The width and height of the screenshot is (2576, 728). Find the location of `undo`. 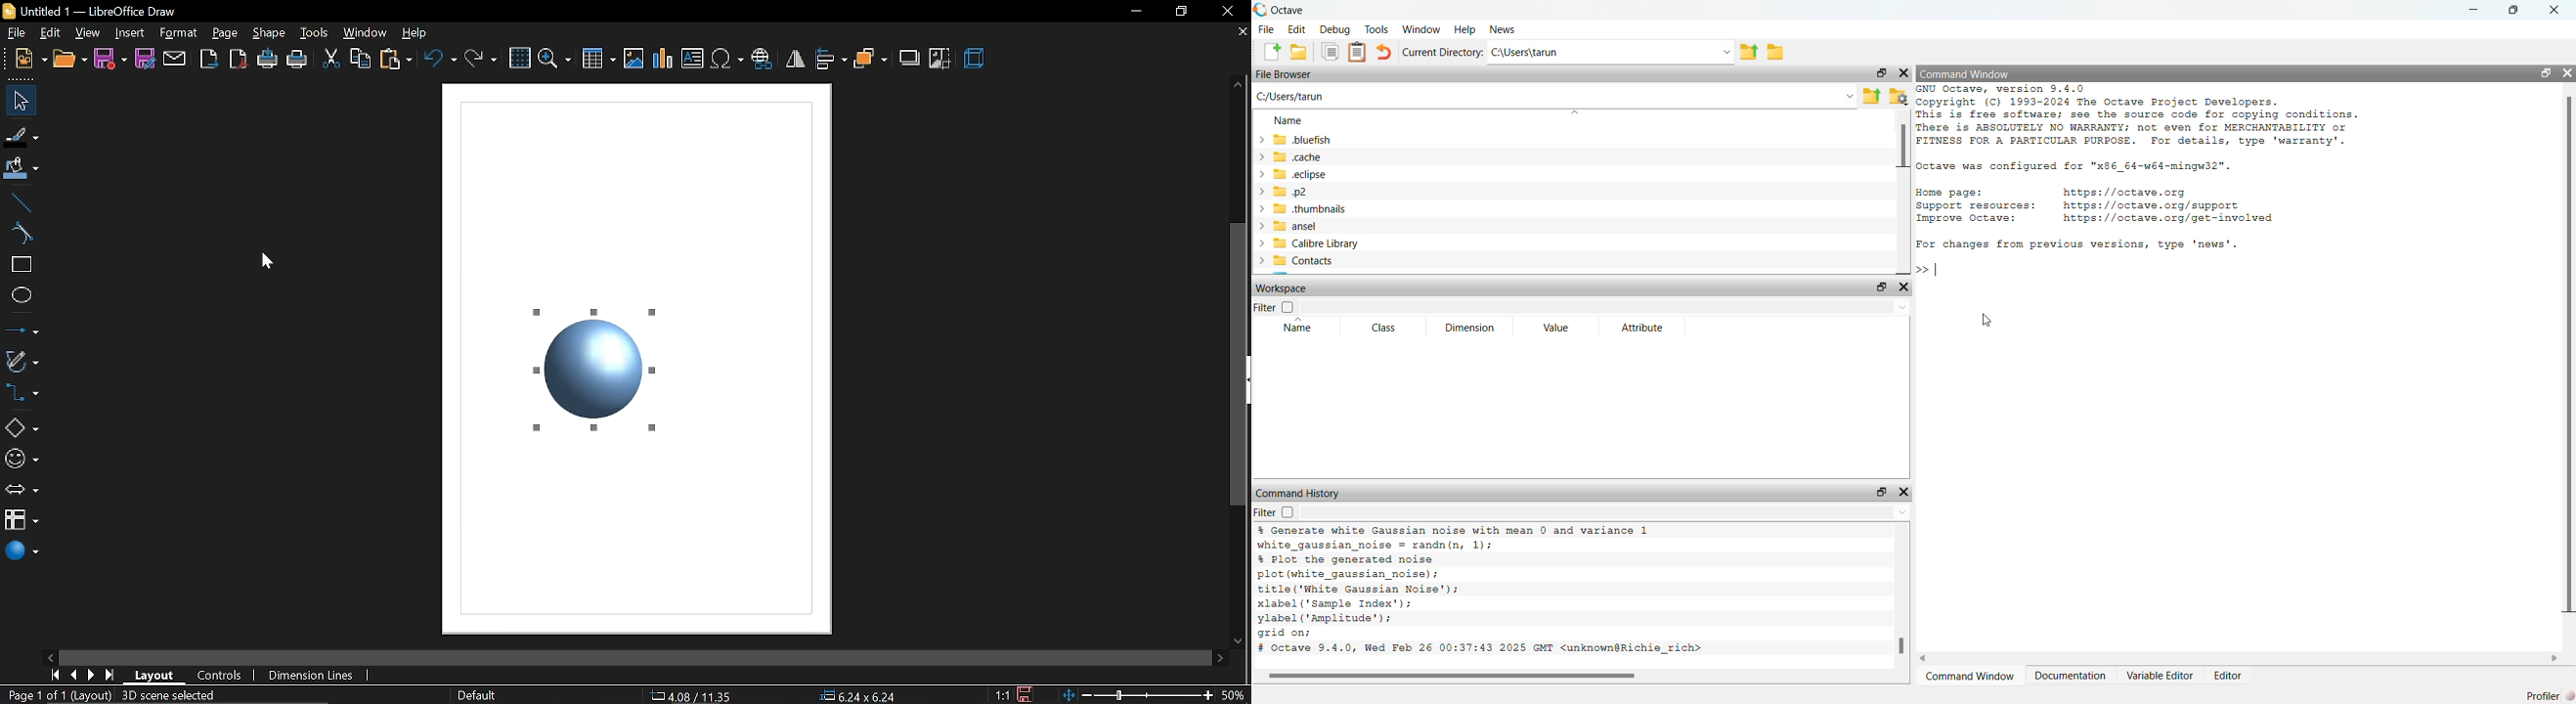

undo is located at coordinates (440, 58).